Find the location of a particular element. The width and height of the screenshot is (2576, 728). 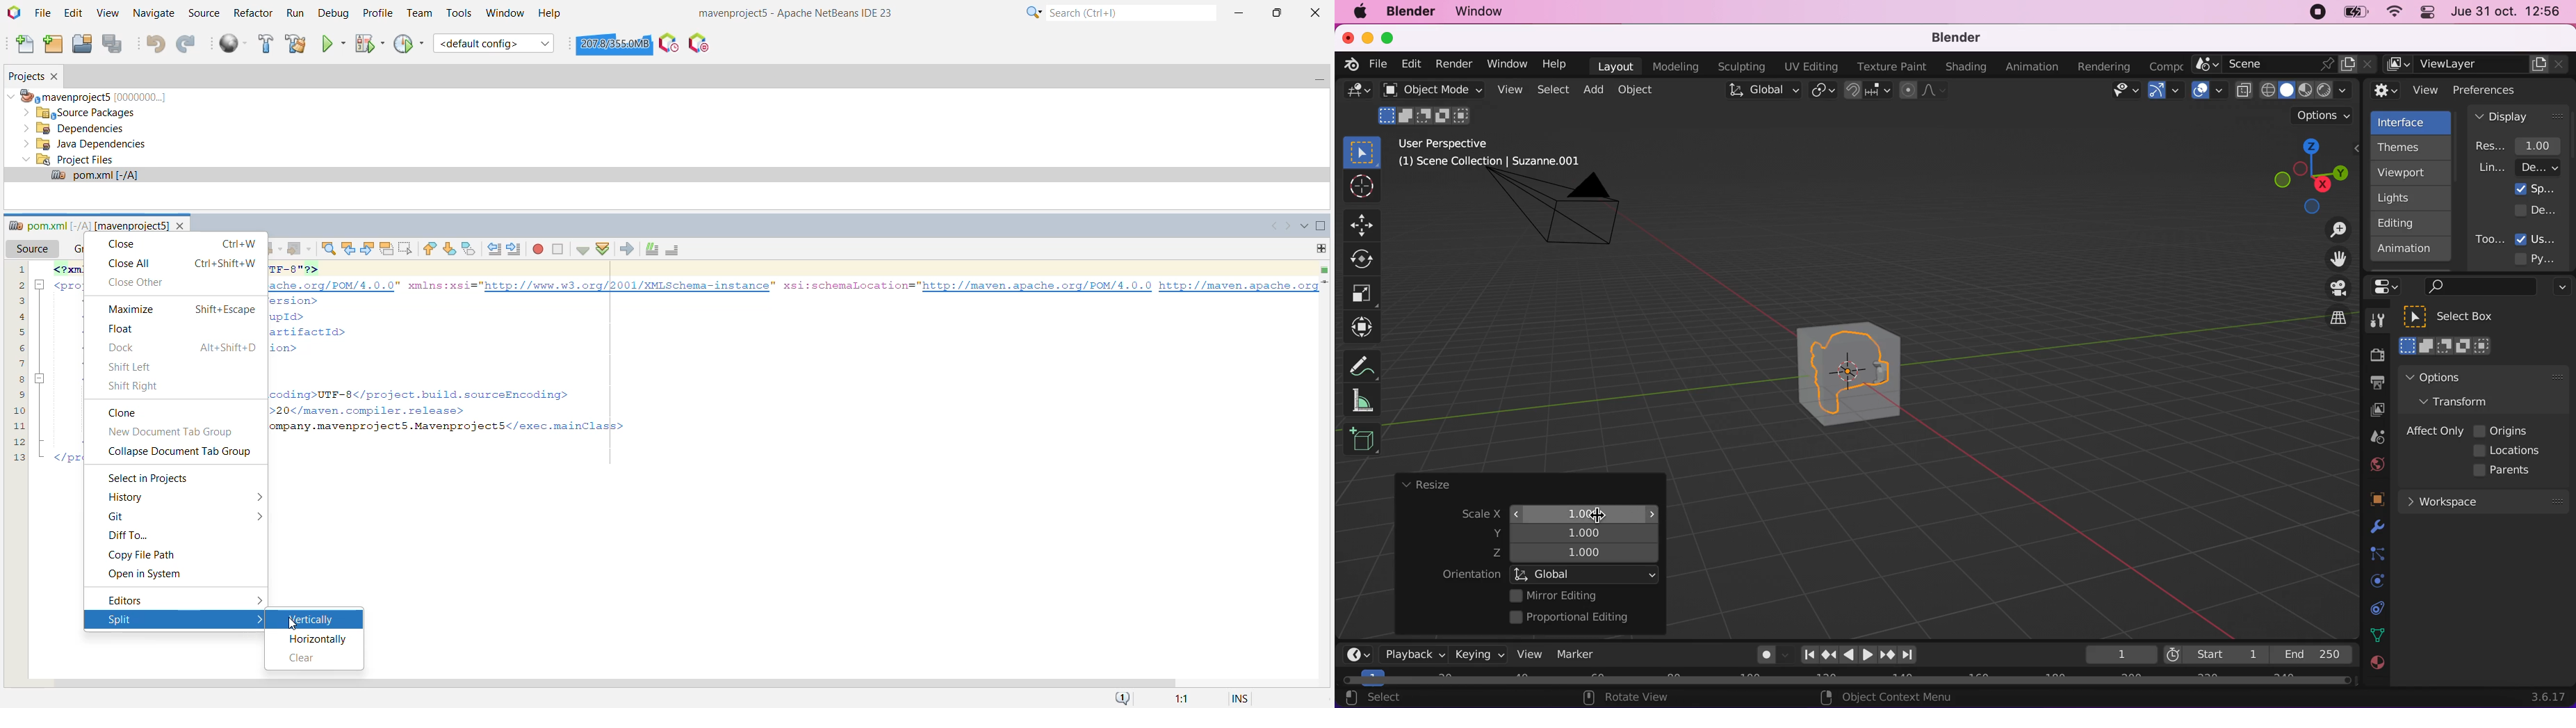

panel control is located at coordinates (2389, 287).